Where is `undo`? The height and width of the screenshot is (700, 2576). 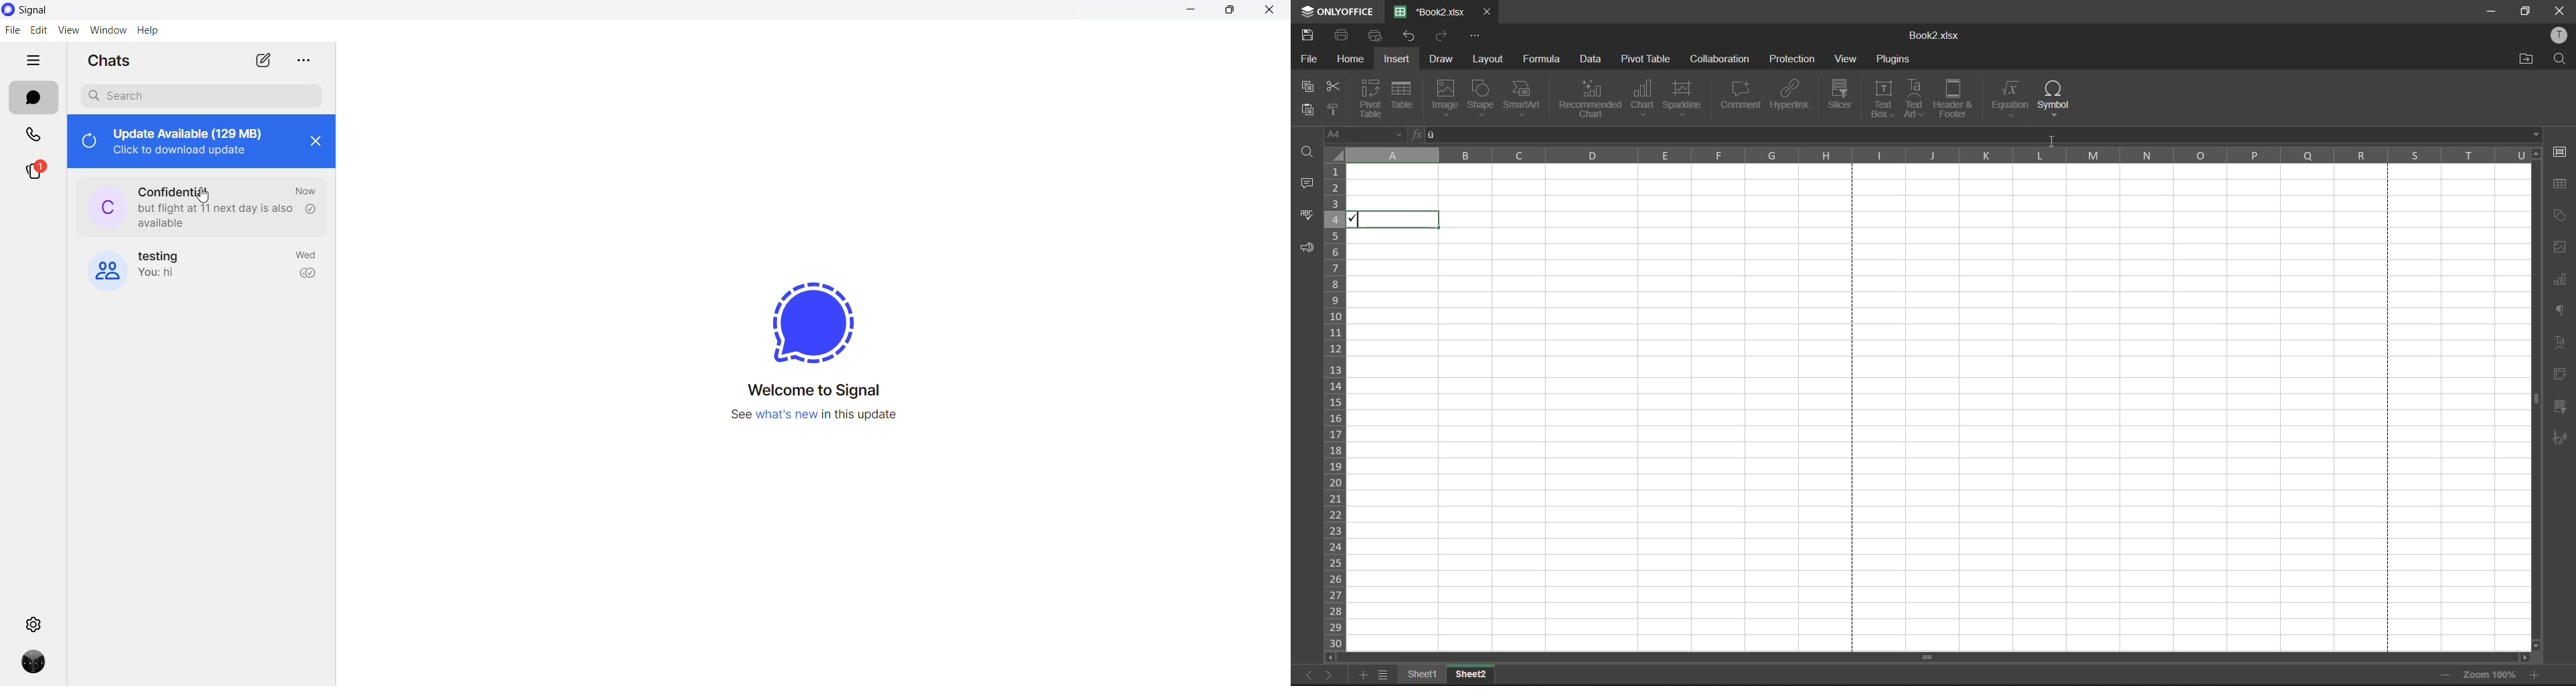
undo is located at coordinates (1411, 40).